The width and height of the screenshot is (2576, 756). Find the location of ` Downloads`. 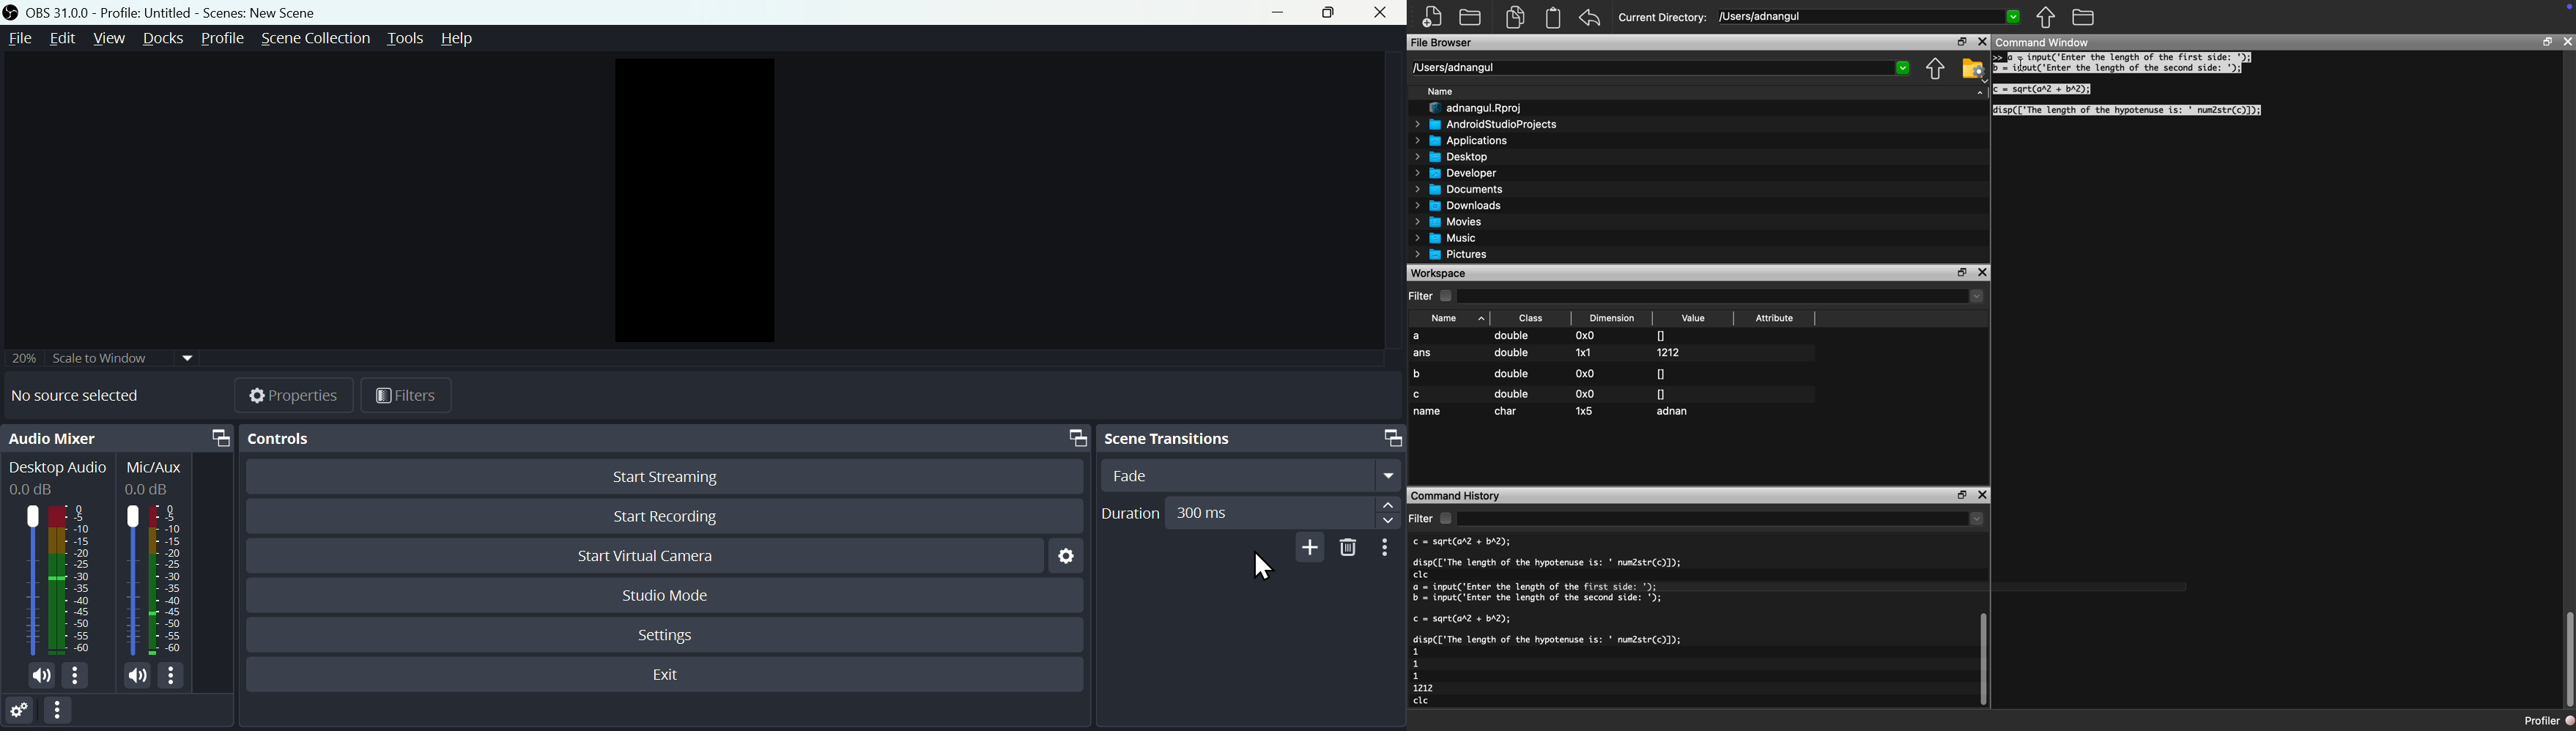

 Downloads is located at coordinates (1463, 204).